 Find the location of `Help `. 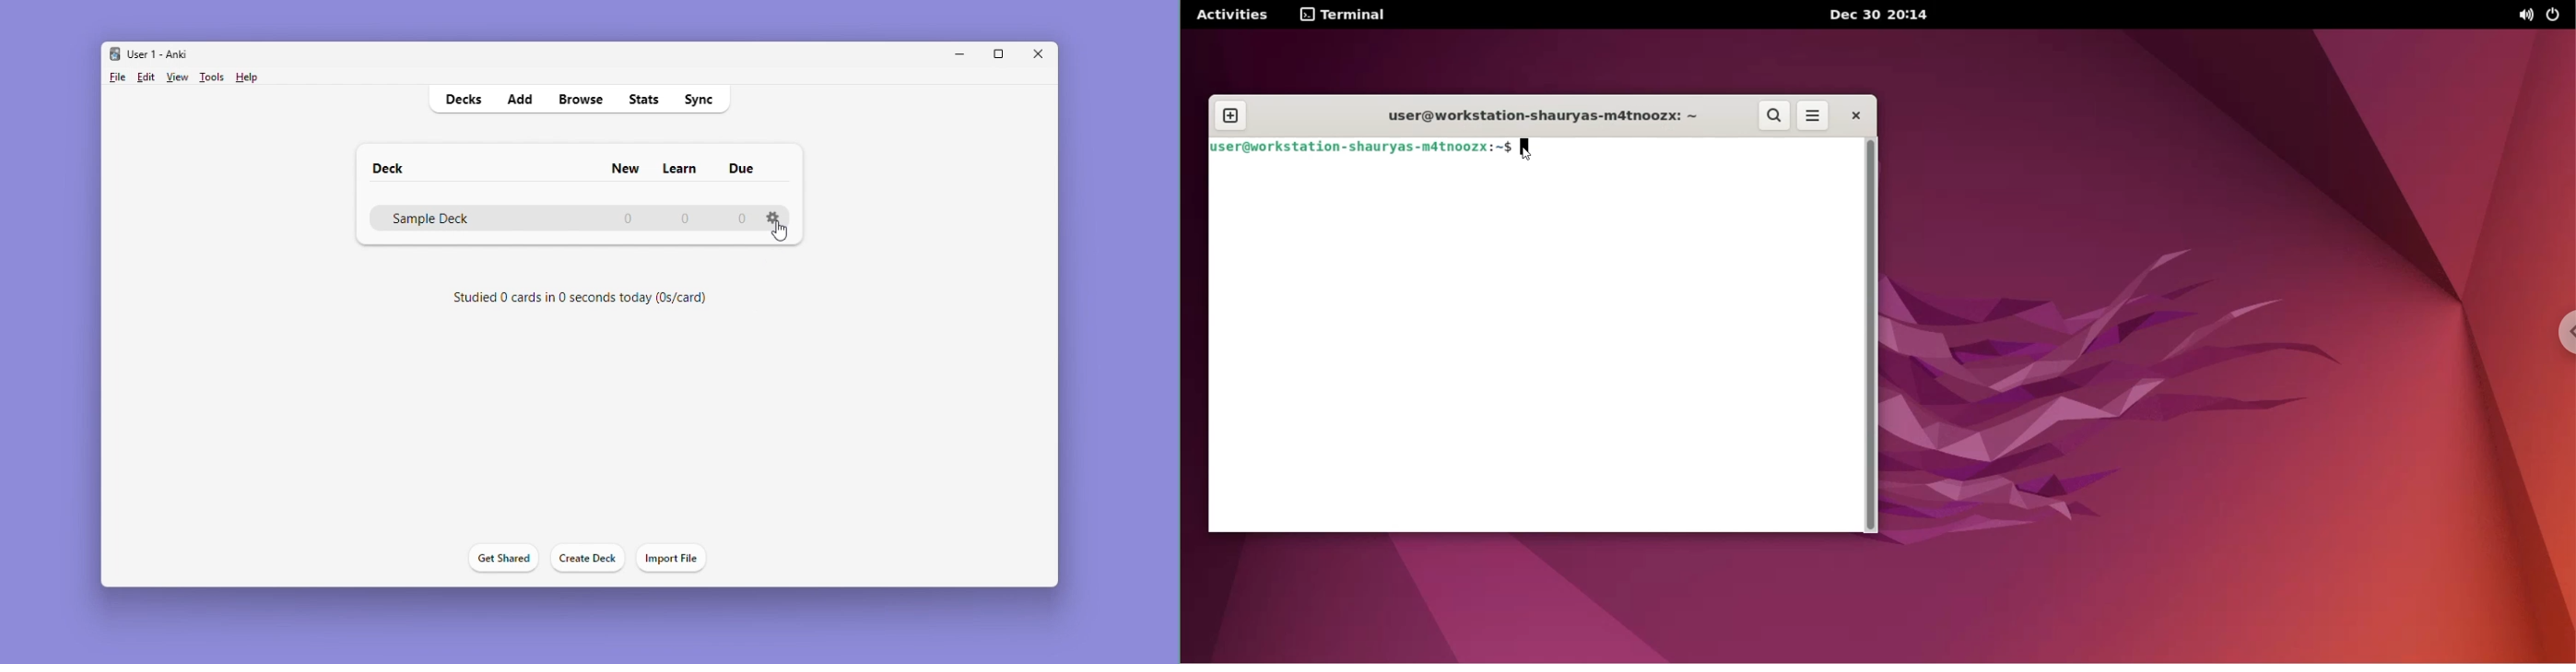

Help  is located at coordinates (244, 78).